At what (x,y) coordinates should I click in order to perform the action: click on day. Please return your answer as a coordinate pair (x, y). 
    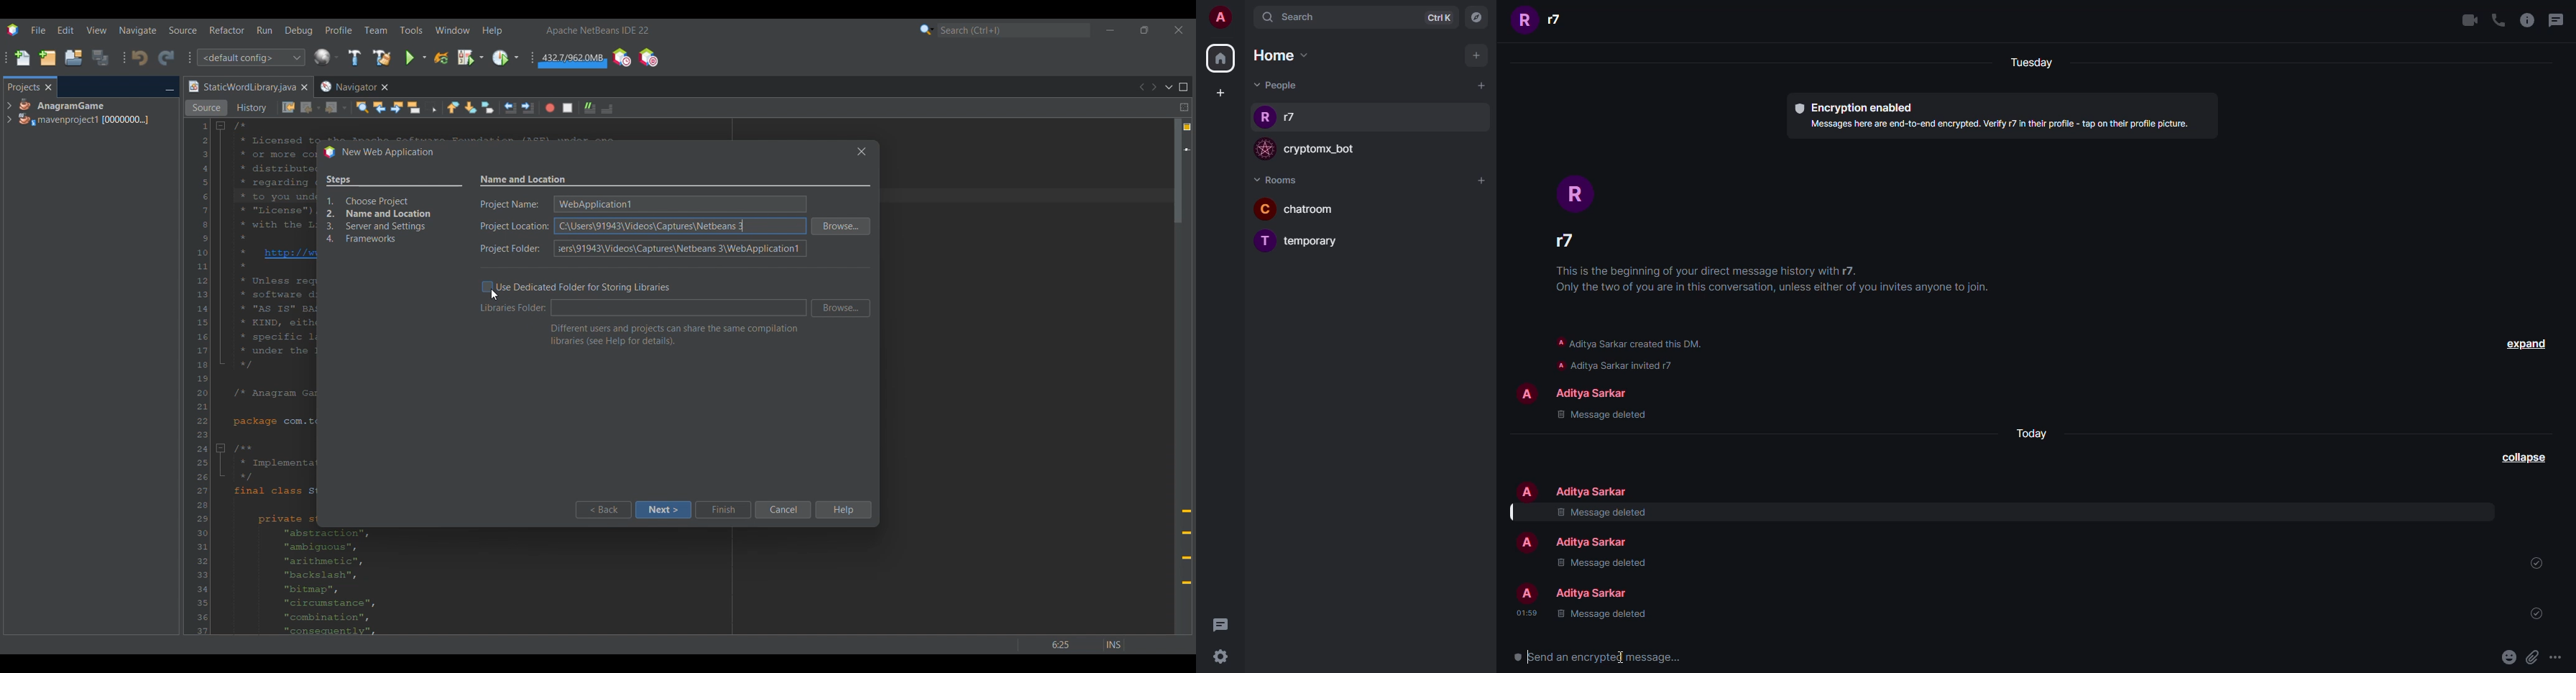
    Looking at the image, I should click on (2034, 430).